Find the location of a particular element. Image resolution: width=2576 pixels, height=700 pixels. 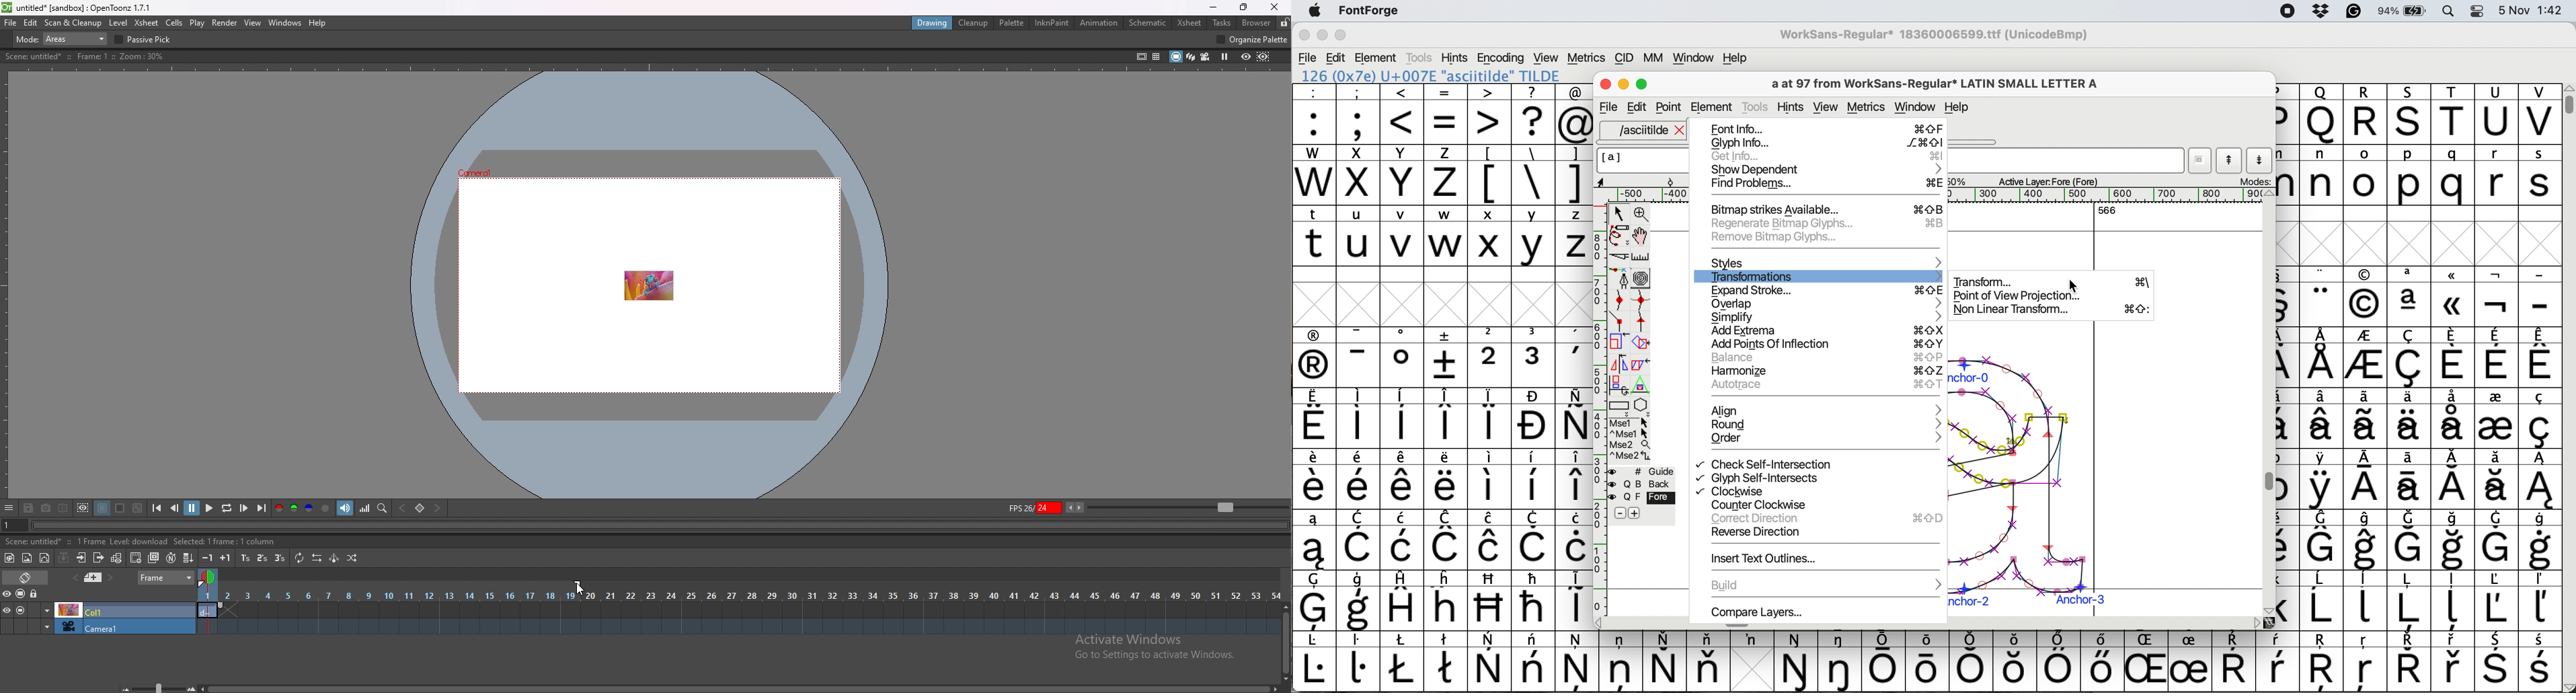

Vertical scroll bar is located at coordinates (2266, 482).